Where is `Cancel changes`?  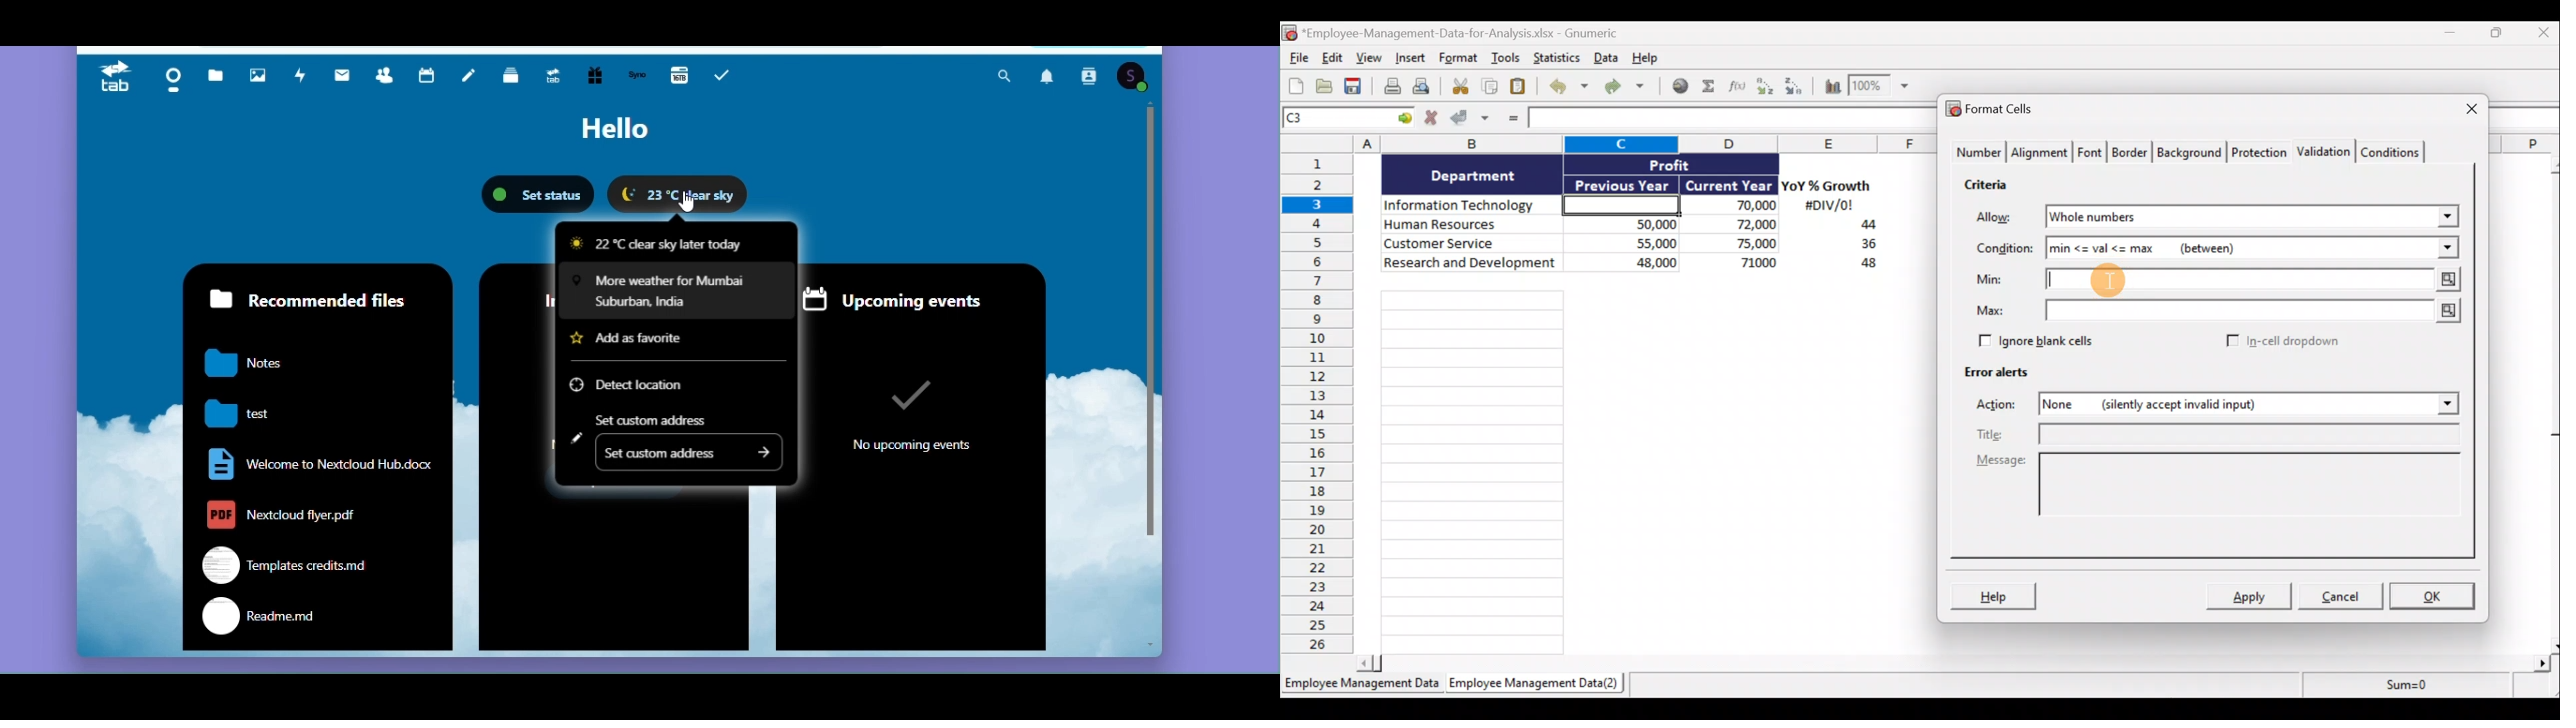 Cancel changes is located at coordinates (1431, 119).